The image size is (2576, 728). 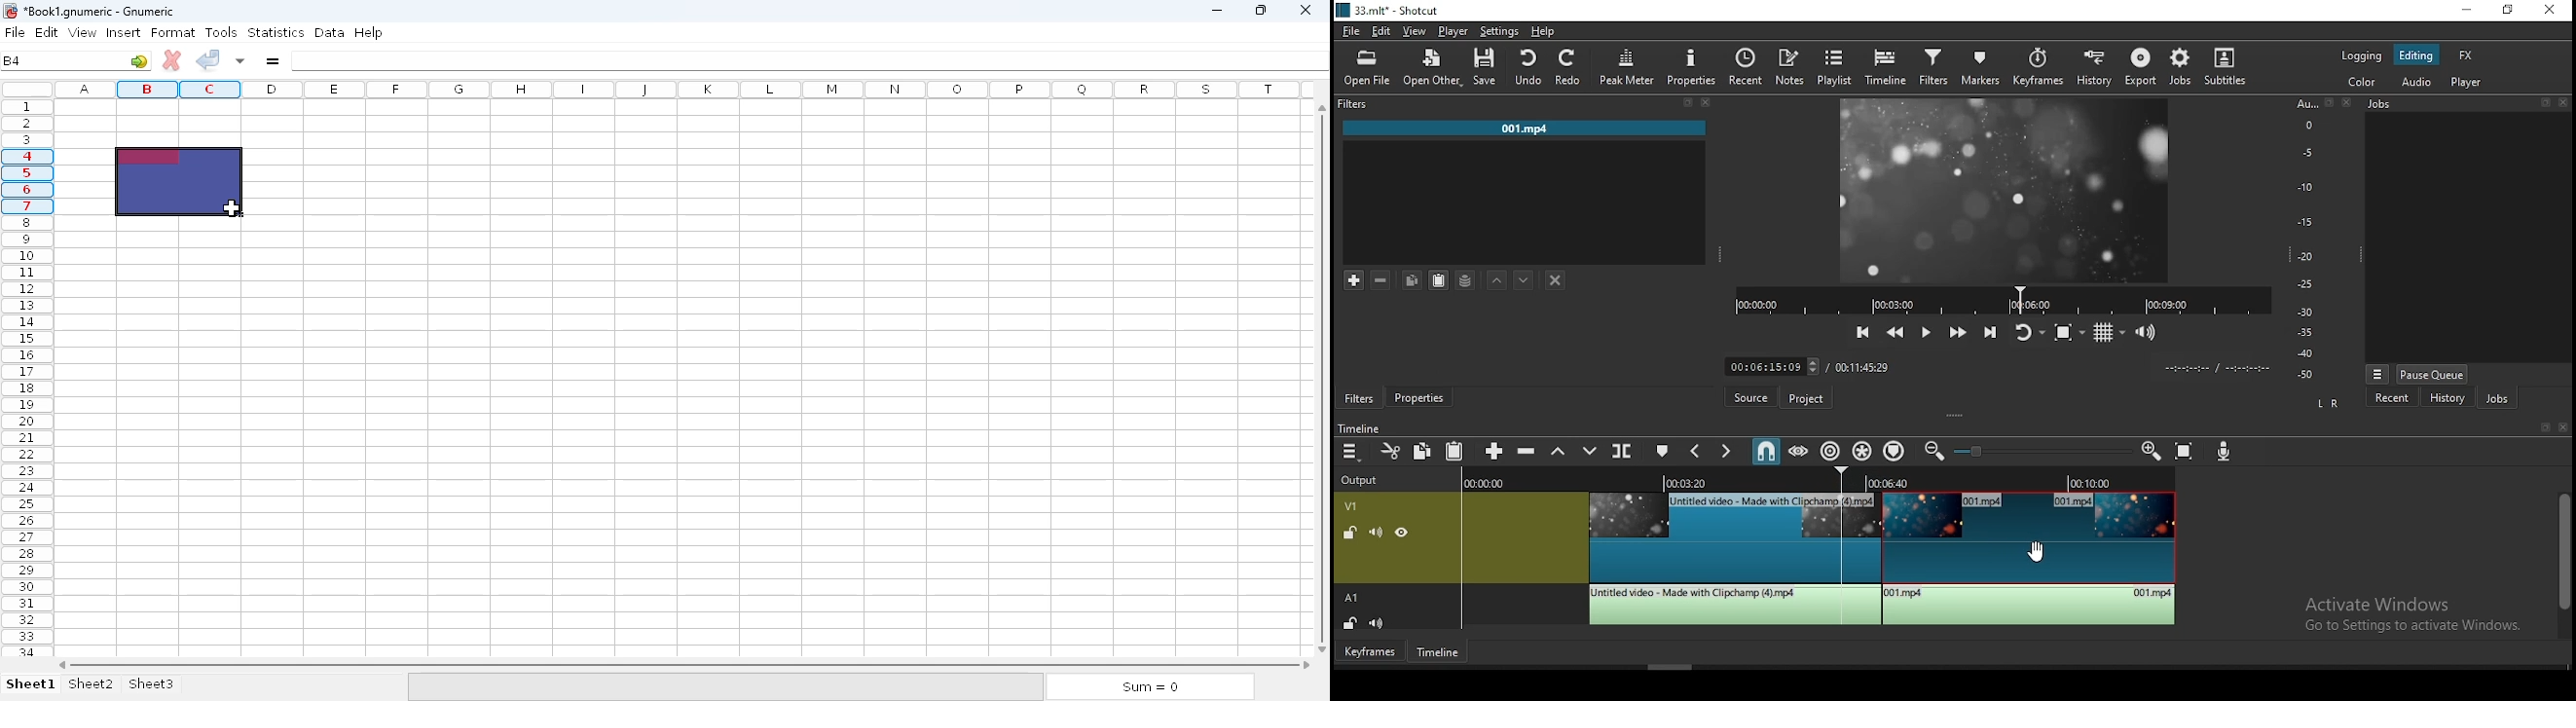 What do you see at coordinates (1742, 398) in the screenshot?
I see `source` at bounding box center [1742, 398].